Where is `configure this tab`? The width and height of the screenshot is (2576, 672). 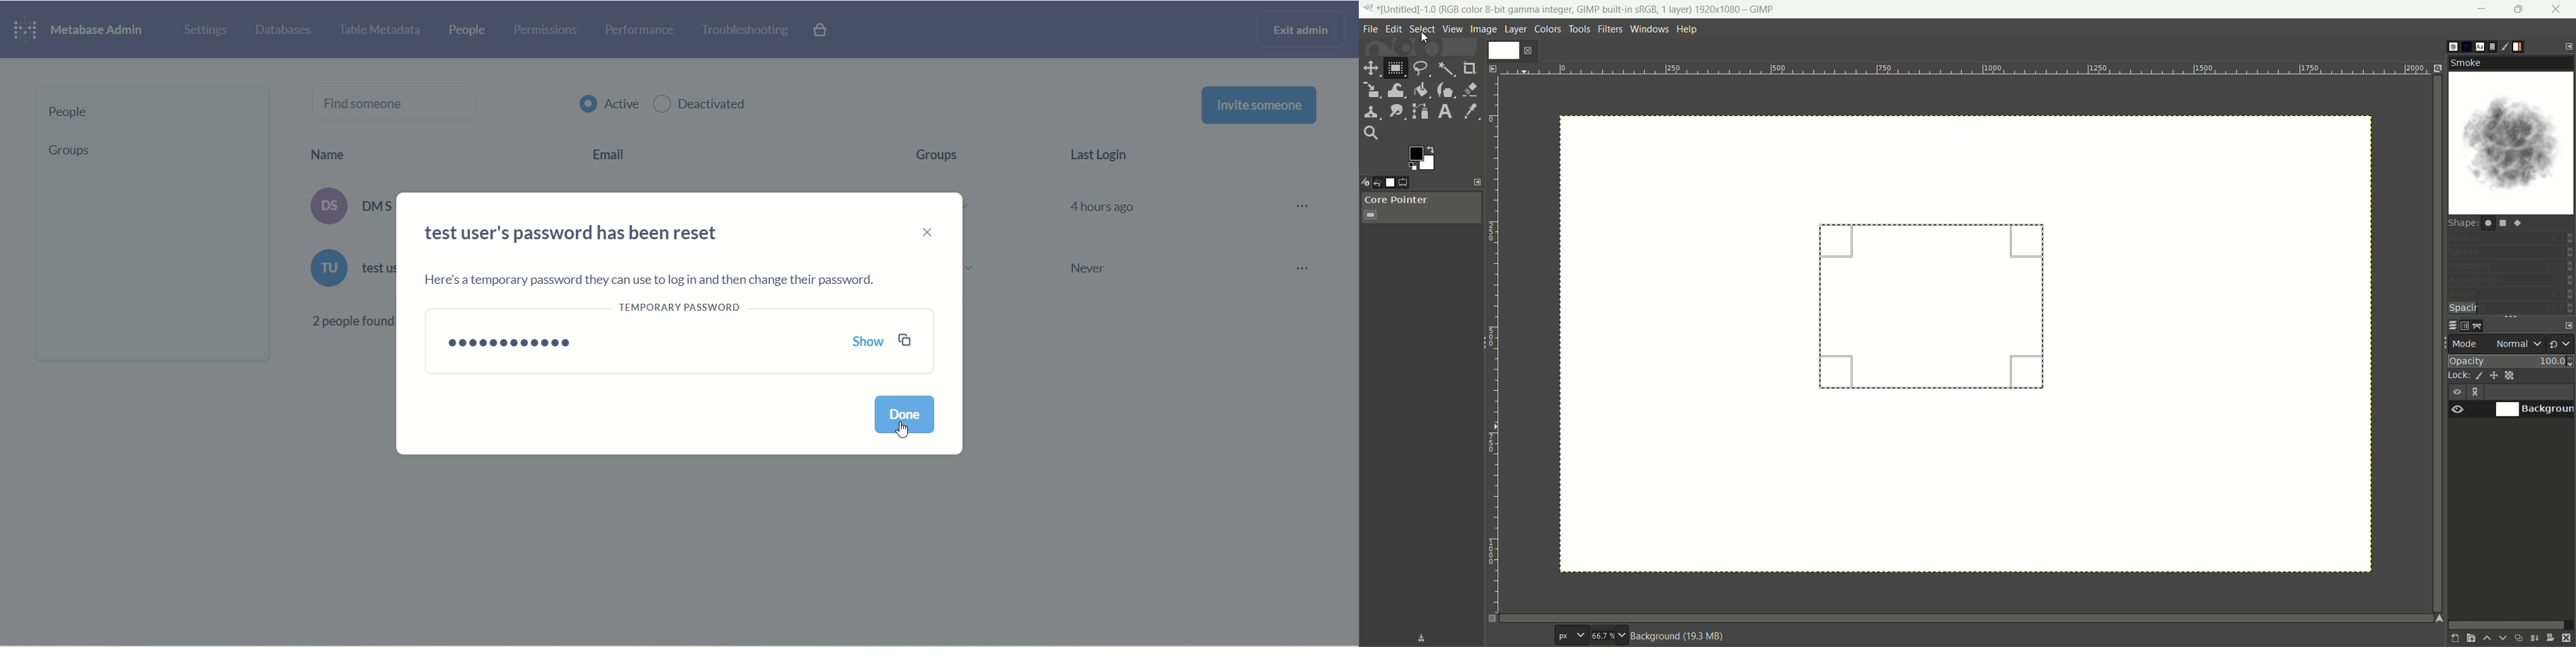 configure this tab is located at coordinates (1477, 182).